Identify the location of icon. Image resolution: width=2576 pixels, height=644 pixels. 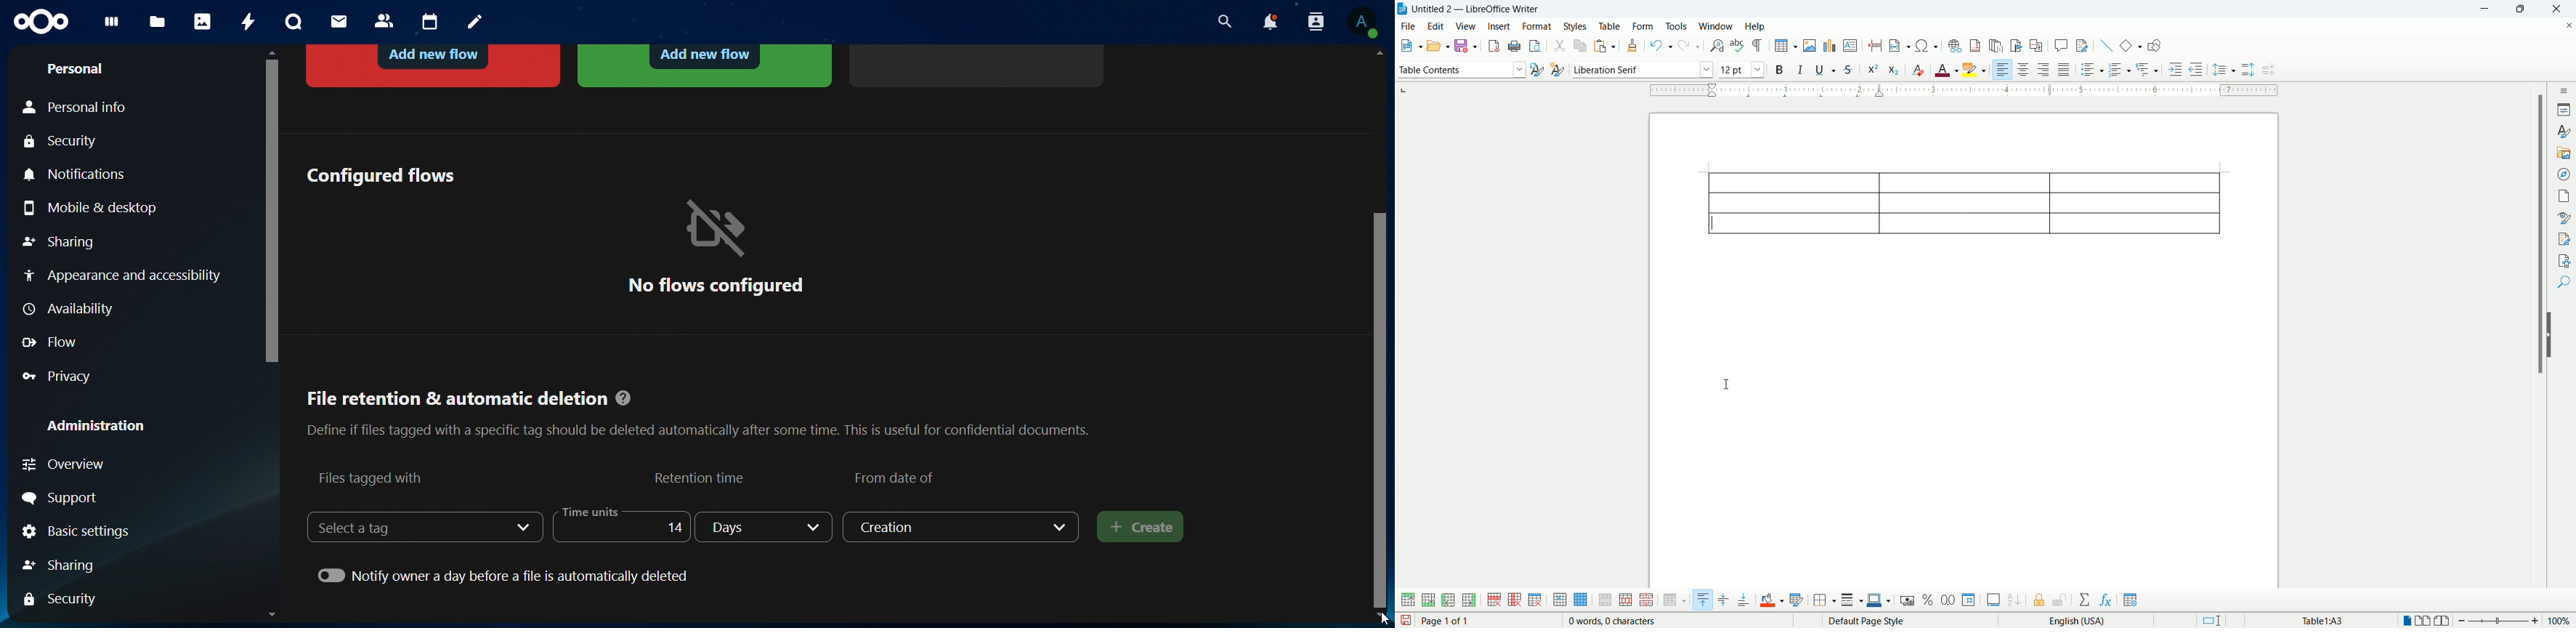
(43, 23).